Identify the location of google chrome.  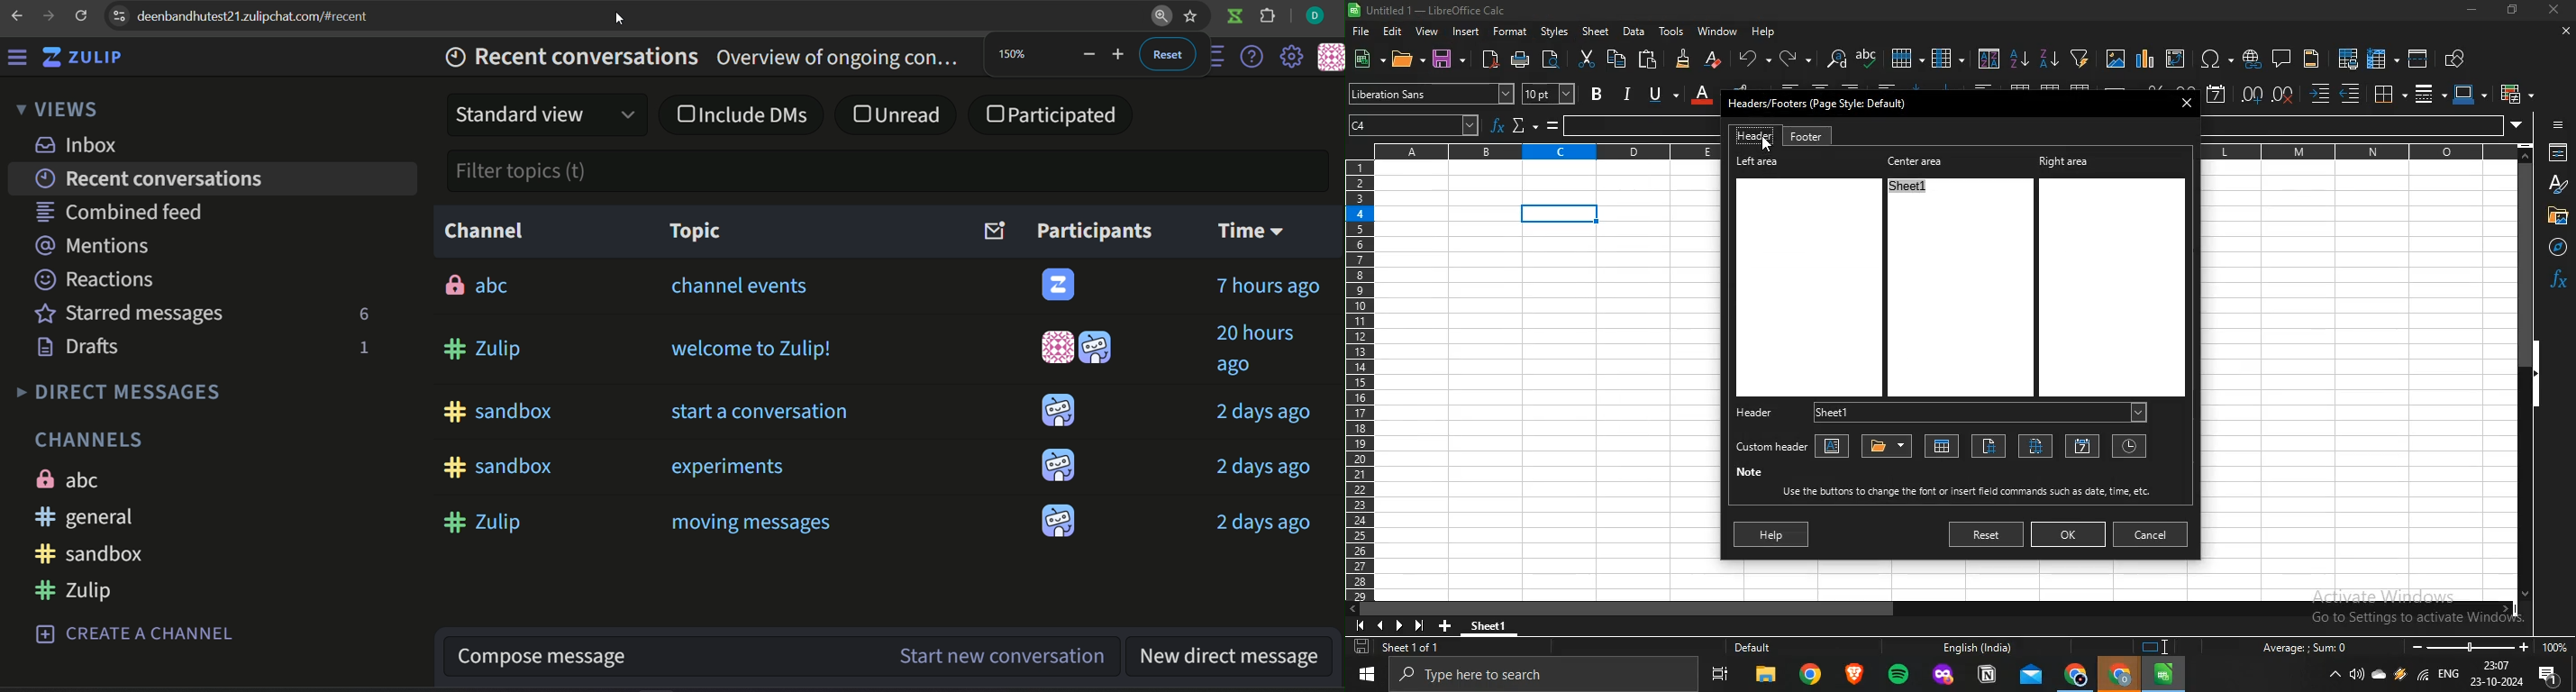
(2120, 675).